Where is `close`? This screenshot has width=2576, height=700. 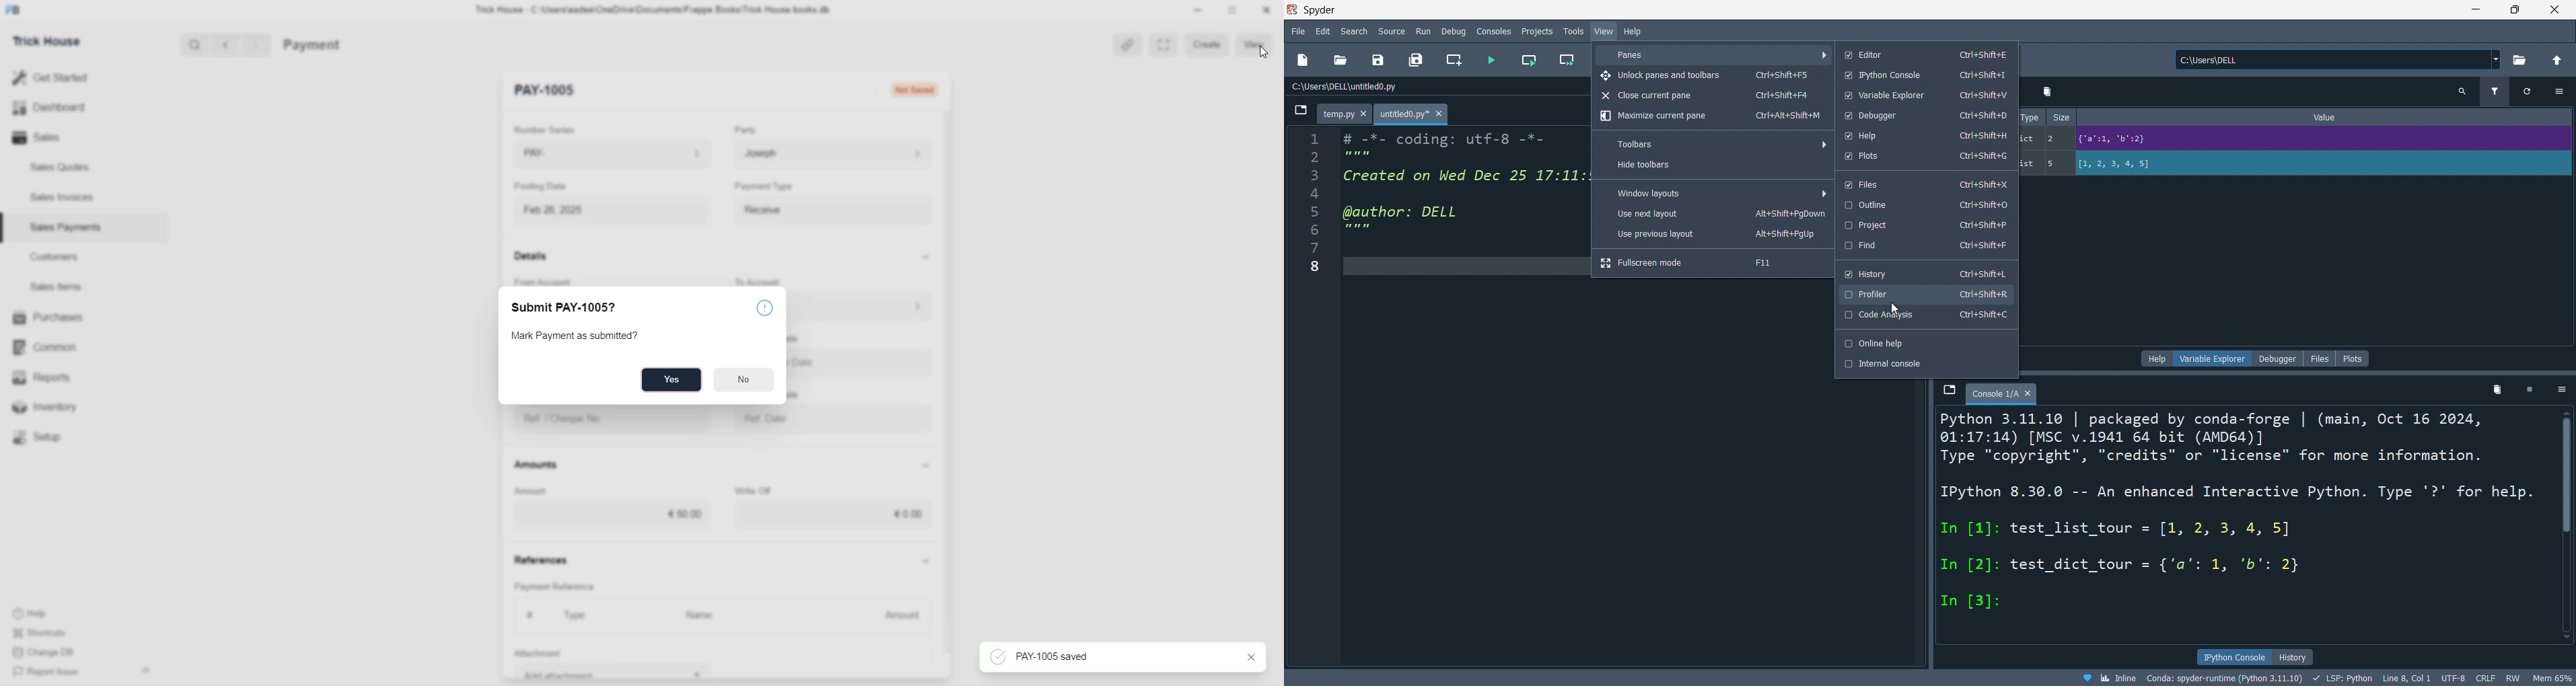
close is located at coordinates (1251, 657).